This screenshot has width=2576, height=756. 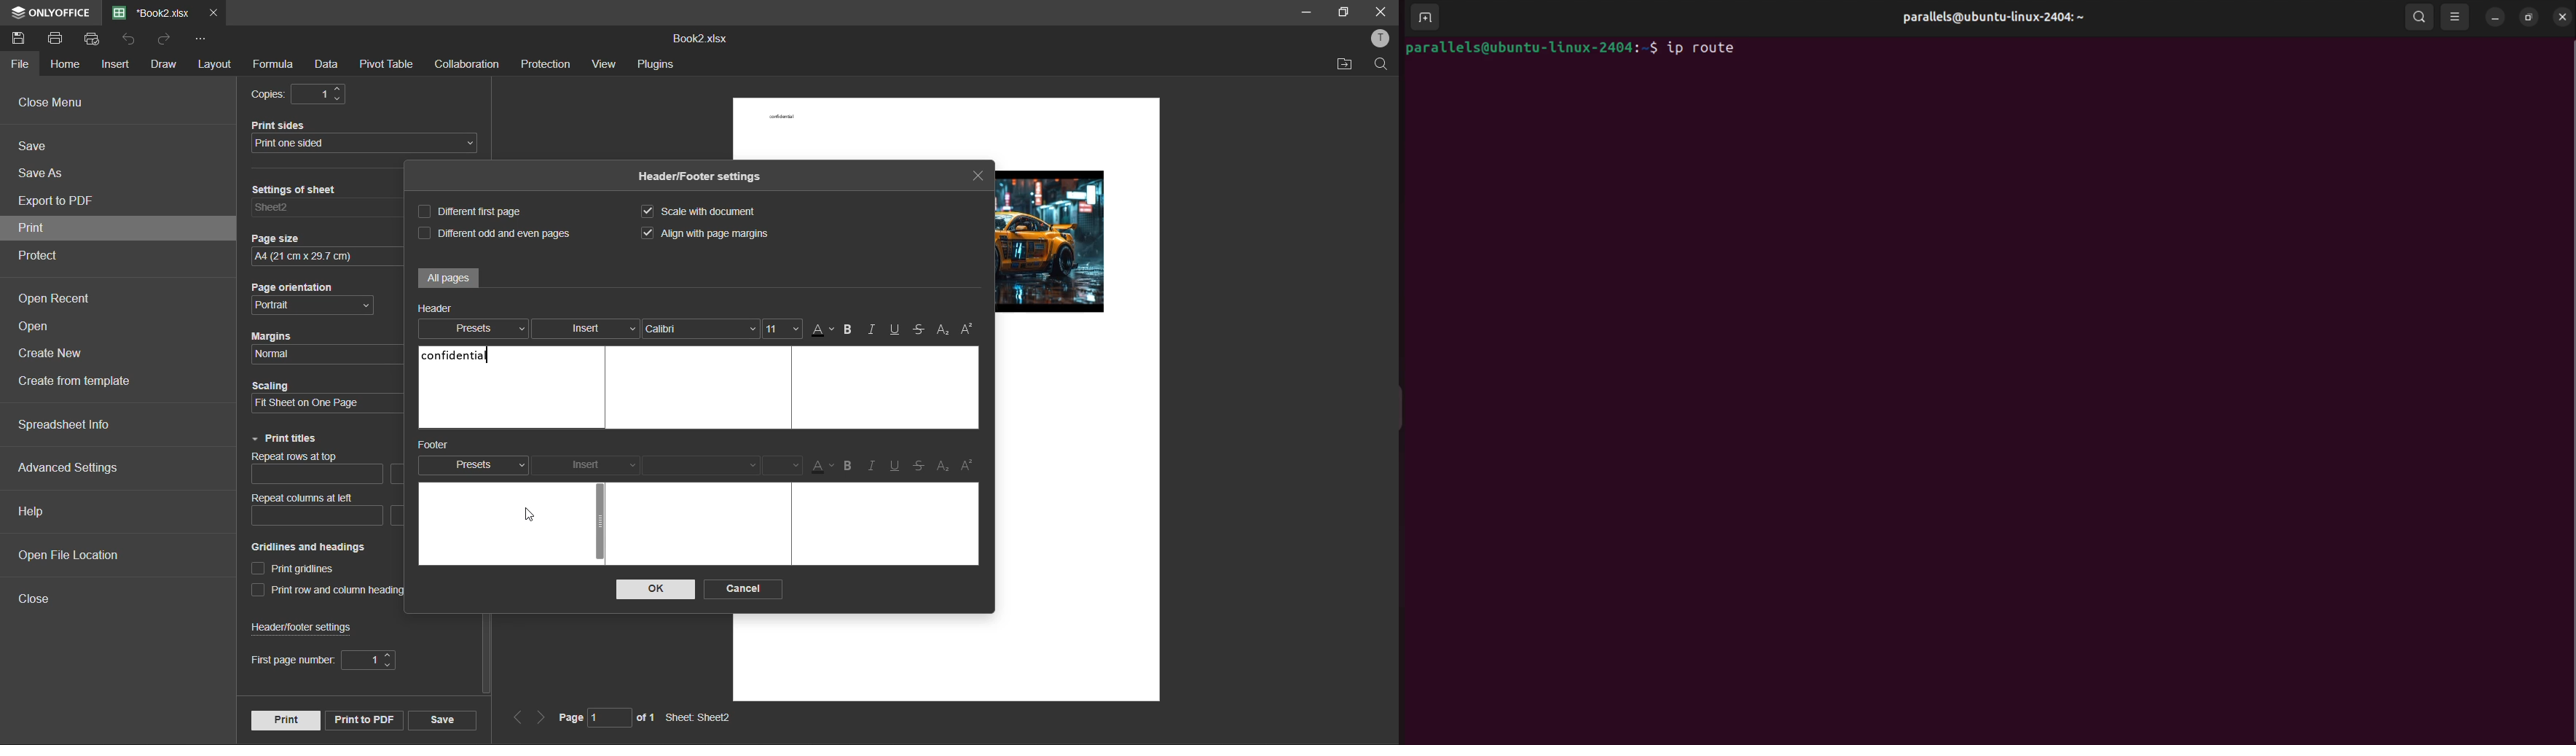 What do you see at coordinates (366, 144) in the screenshot?
I see `print sides` at bounding box center [366, 144].